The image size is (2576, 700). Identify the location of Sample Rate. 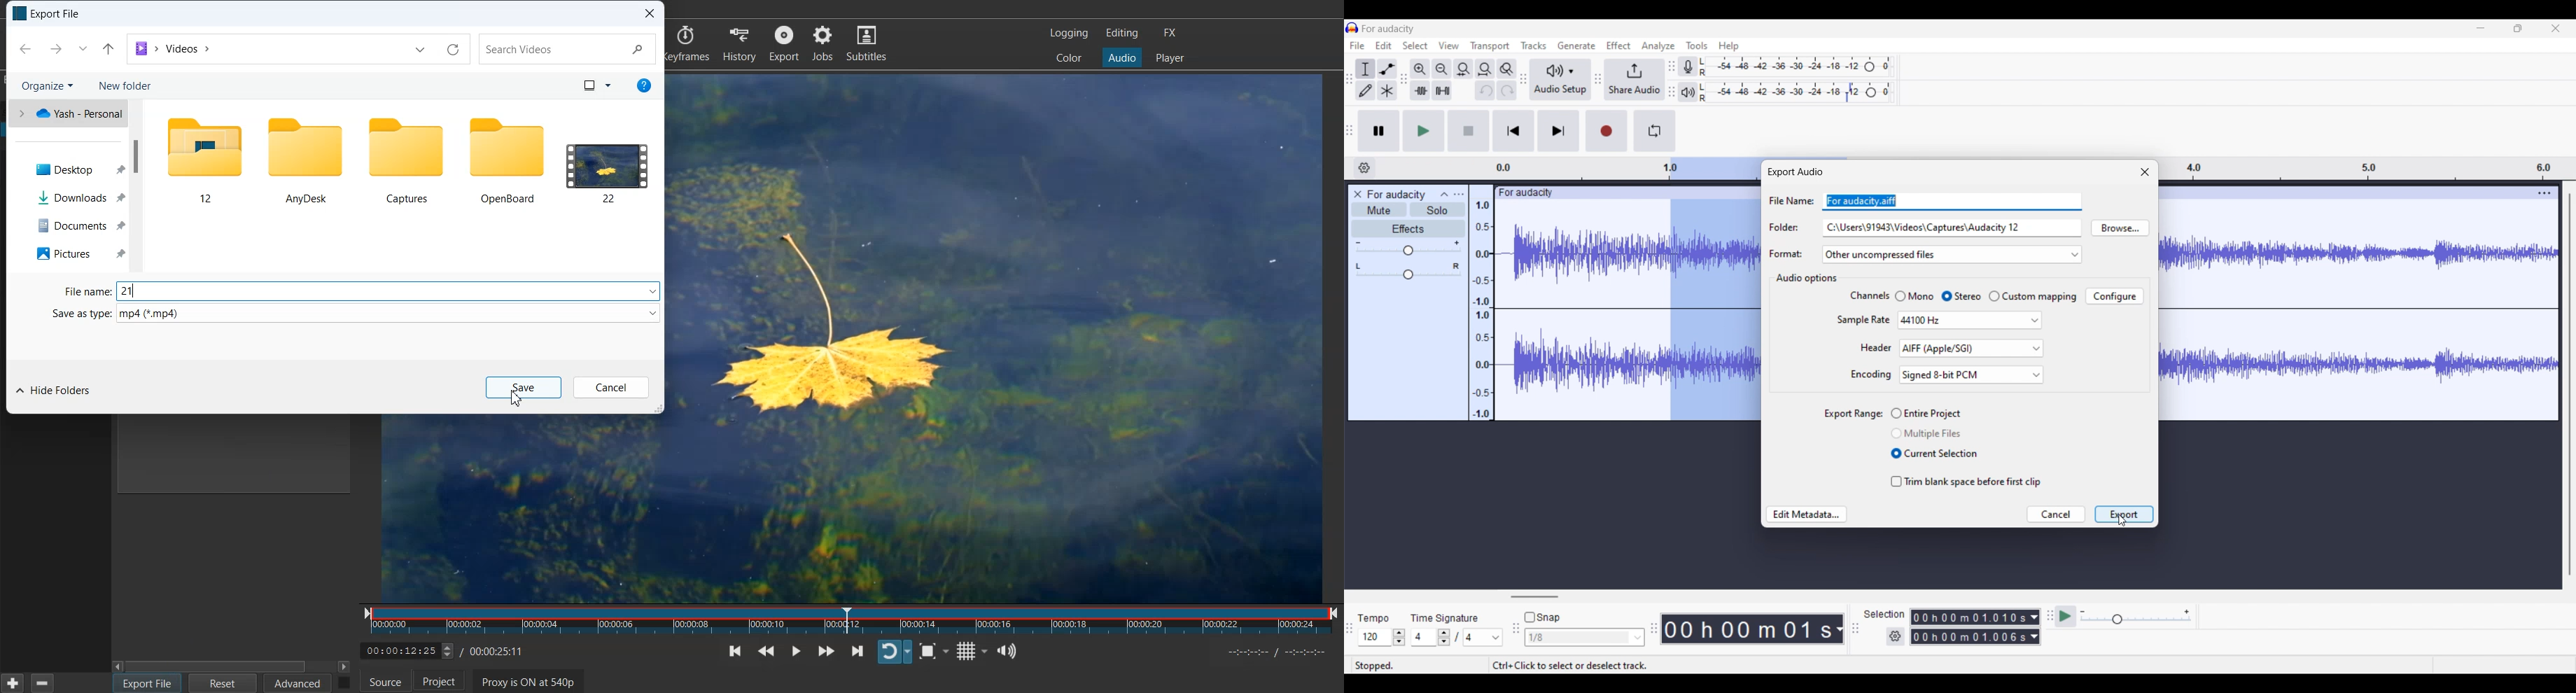
(1860, 320).